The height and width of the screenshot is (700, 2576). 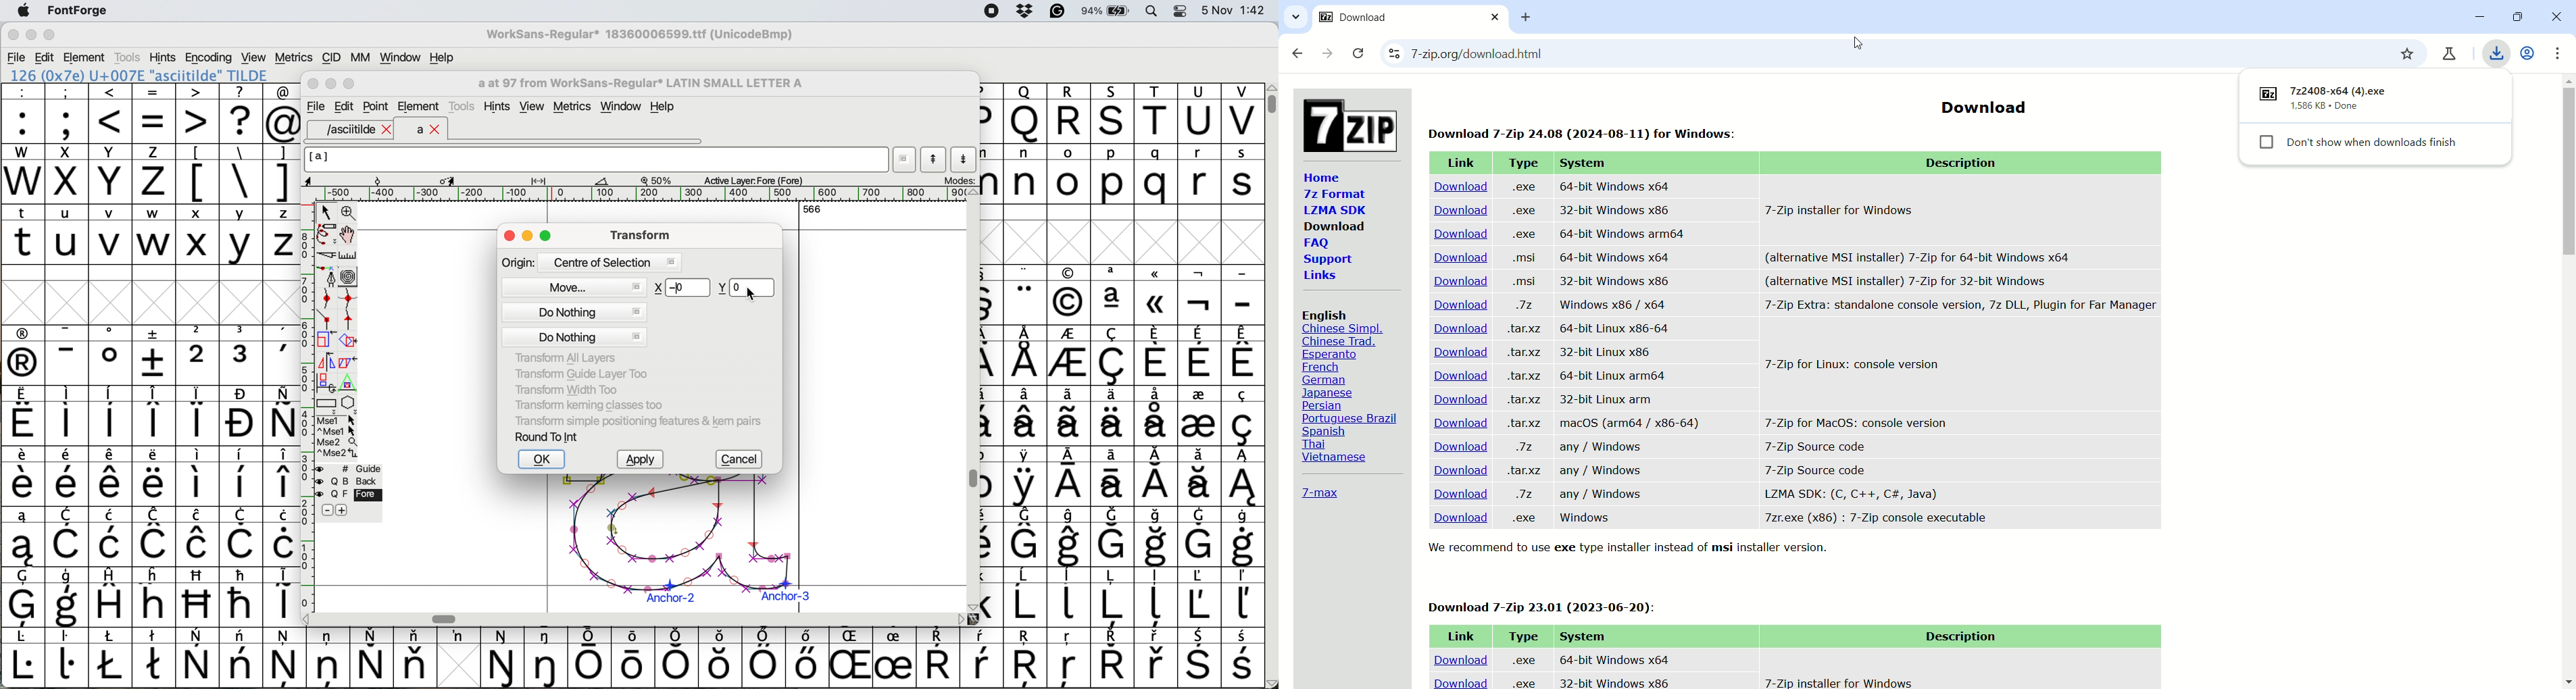 What do you see at coordinates (156, 597) in the screenshot?
I see `` at bounding box center [156, 597].